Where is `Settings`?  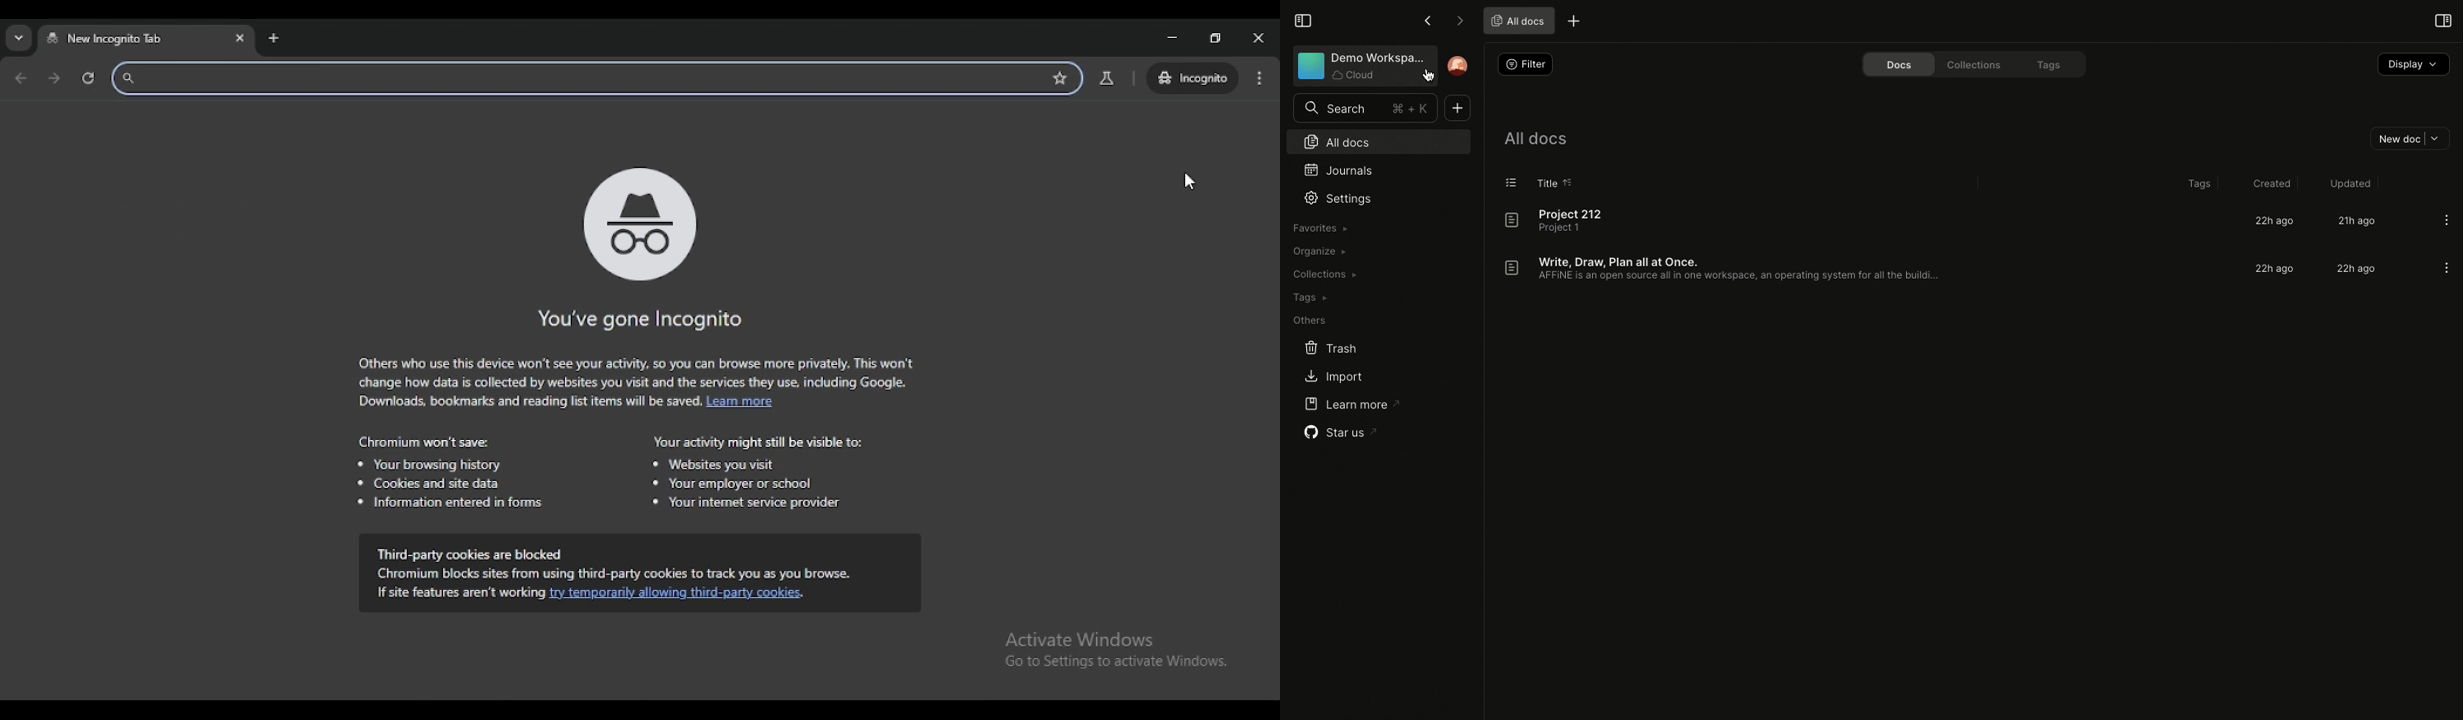
Settings is located at coordinates (1342, 198).